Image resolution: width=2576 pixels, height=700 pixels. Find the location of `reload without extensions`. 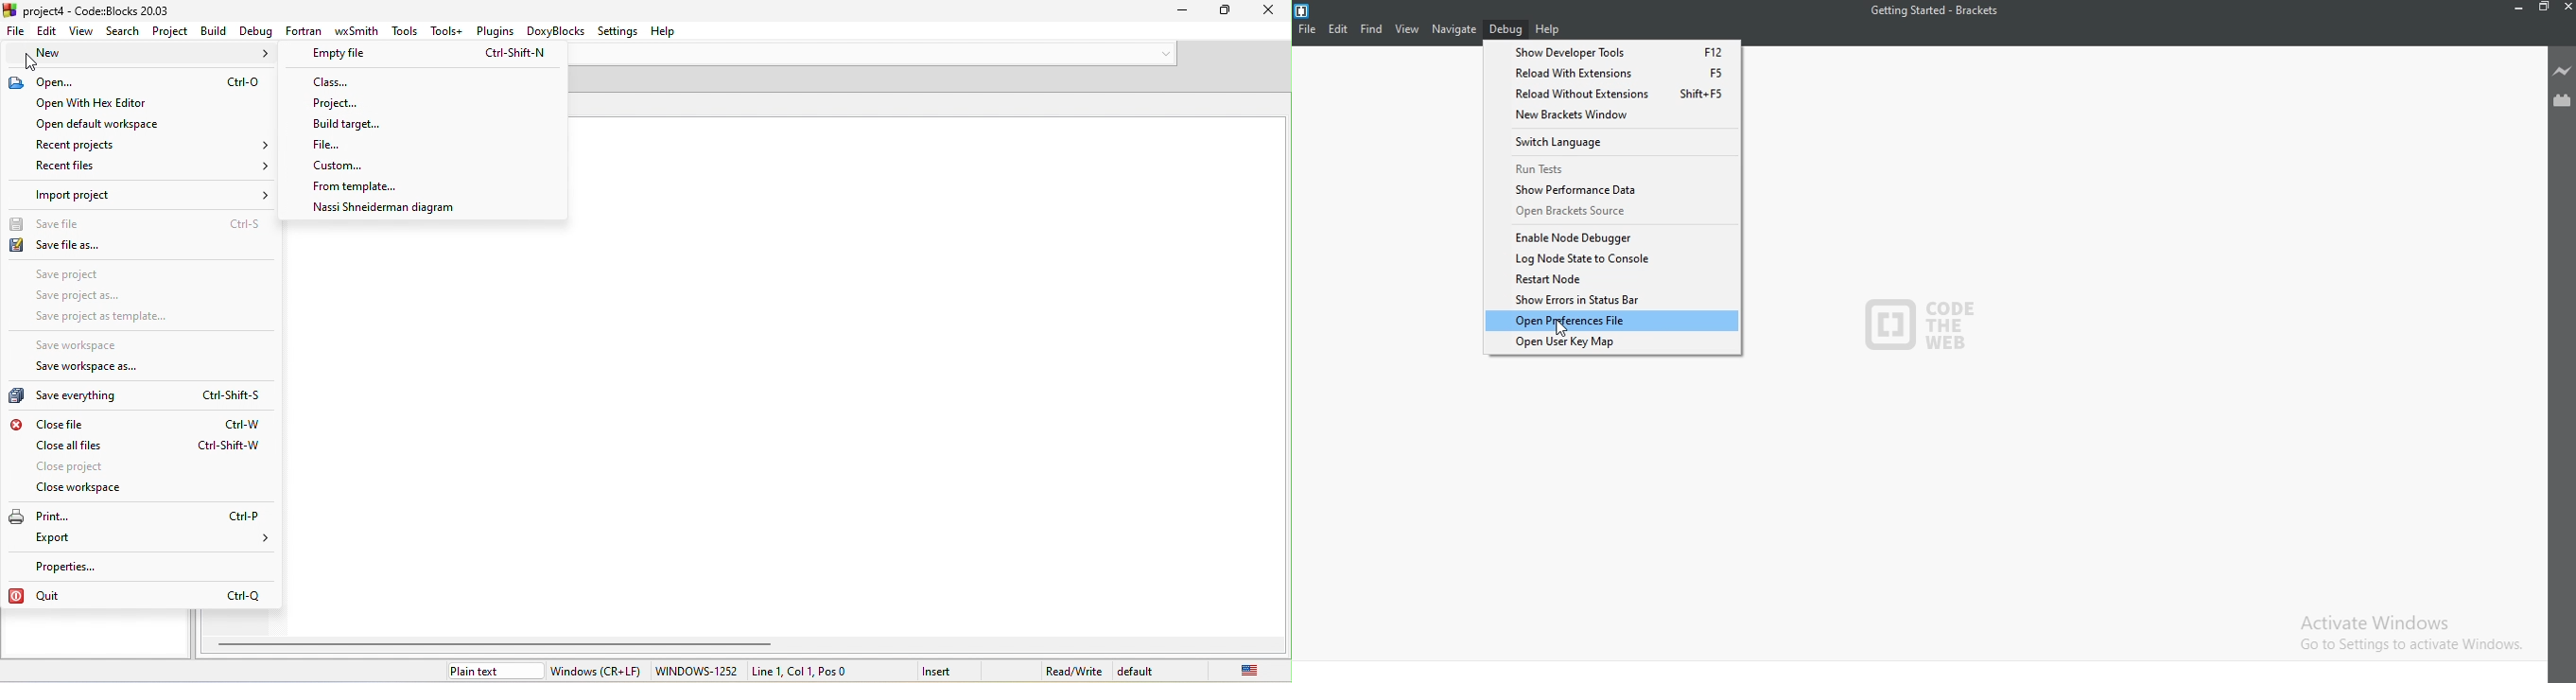

reload without extensions is located at coordinates (1612, 92).